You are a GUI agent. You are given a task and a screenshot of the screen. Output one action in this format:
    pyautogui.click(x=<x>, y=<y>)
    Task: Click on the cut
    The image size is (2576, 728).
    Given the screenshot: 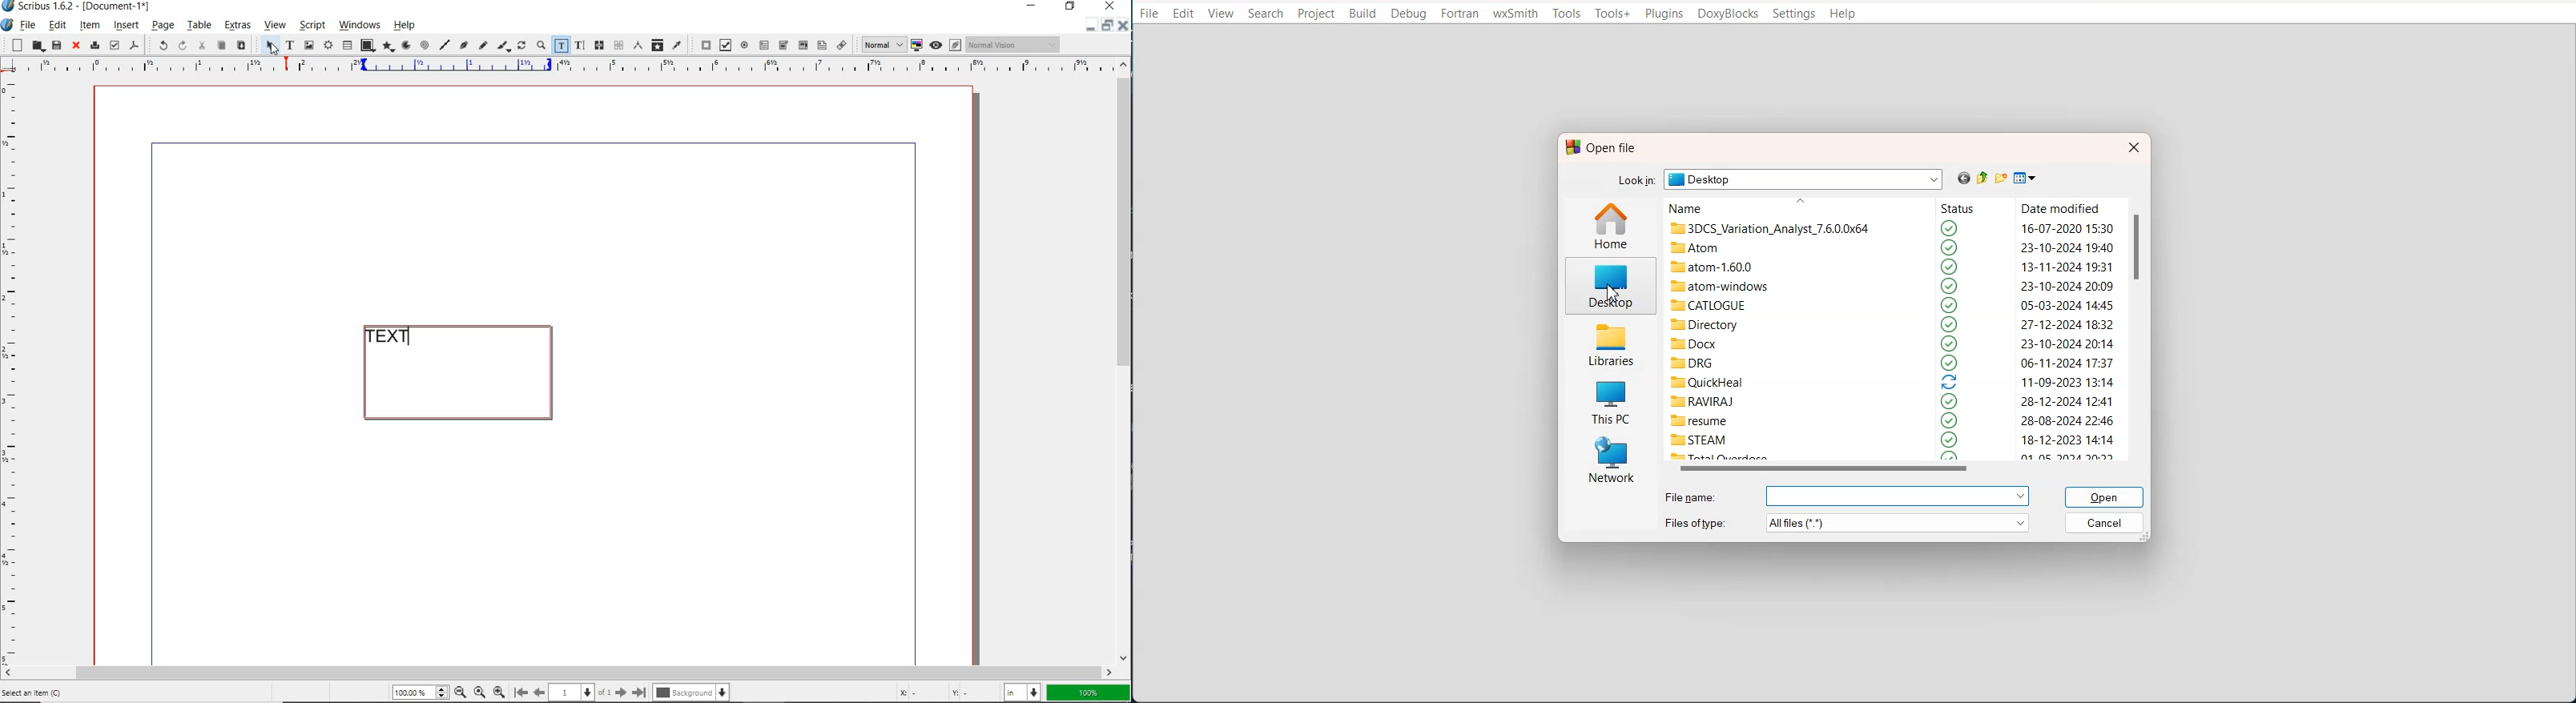 What is the action you would take?
    pyautogui.click(x=201, y=45)
    